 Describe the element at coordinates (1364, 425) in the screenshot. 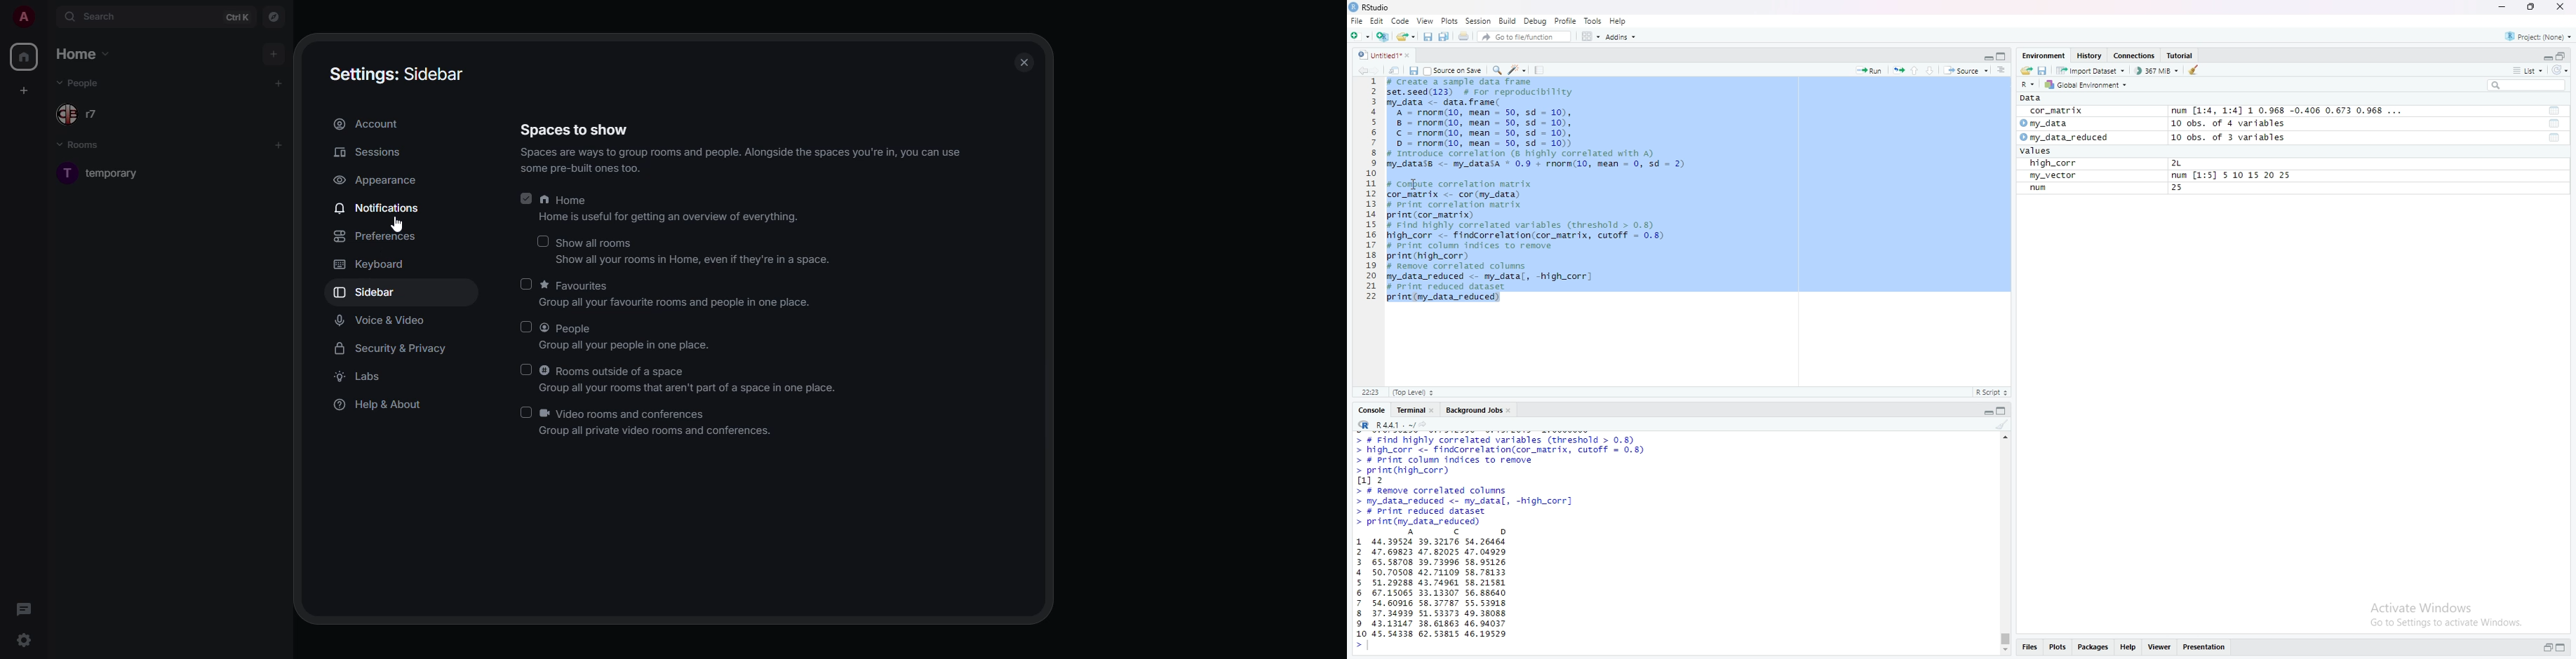

I see `R` at that location.